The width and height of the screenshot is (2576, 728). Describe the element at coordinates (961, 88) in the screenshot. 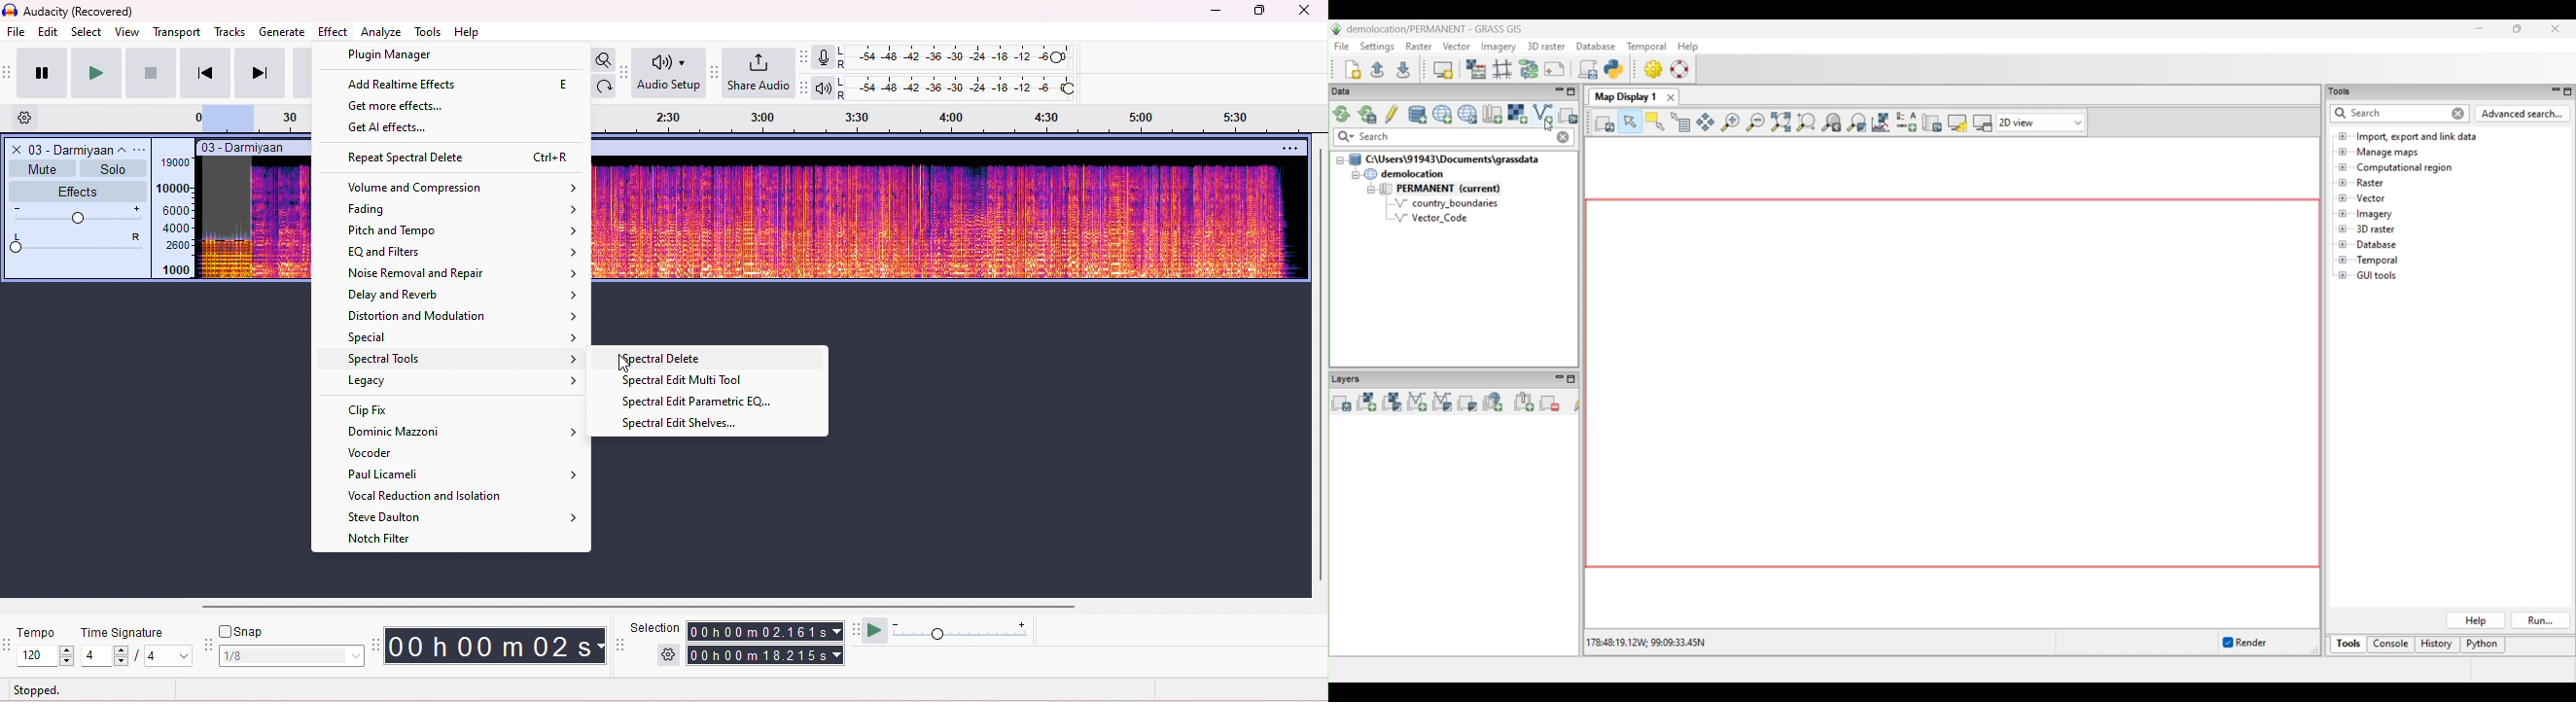

I see `playback level` at that location.